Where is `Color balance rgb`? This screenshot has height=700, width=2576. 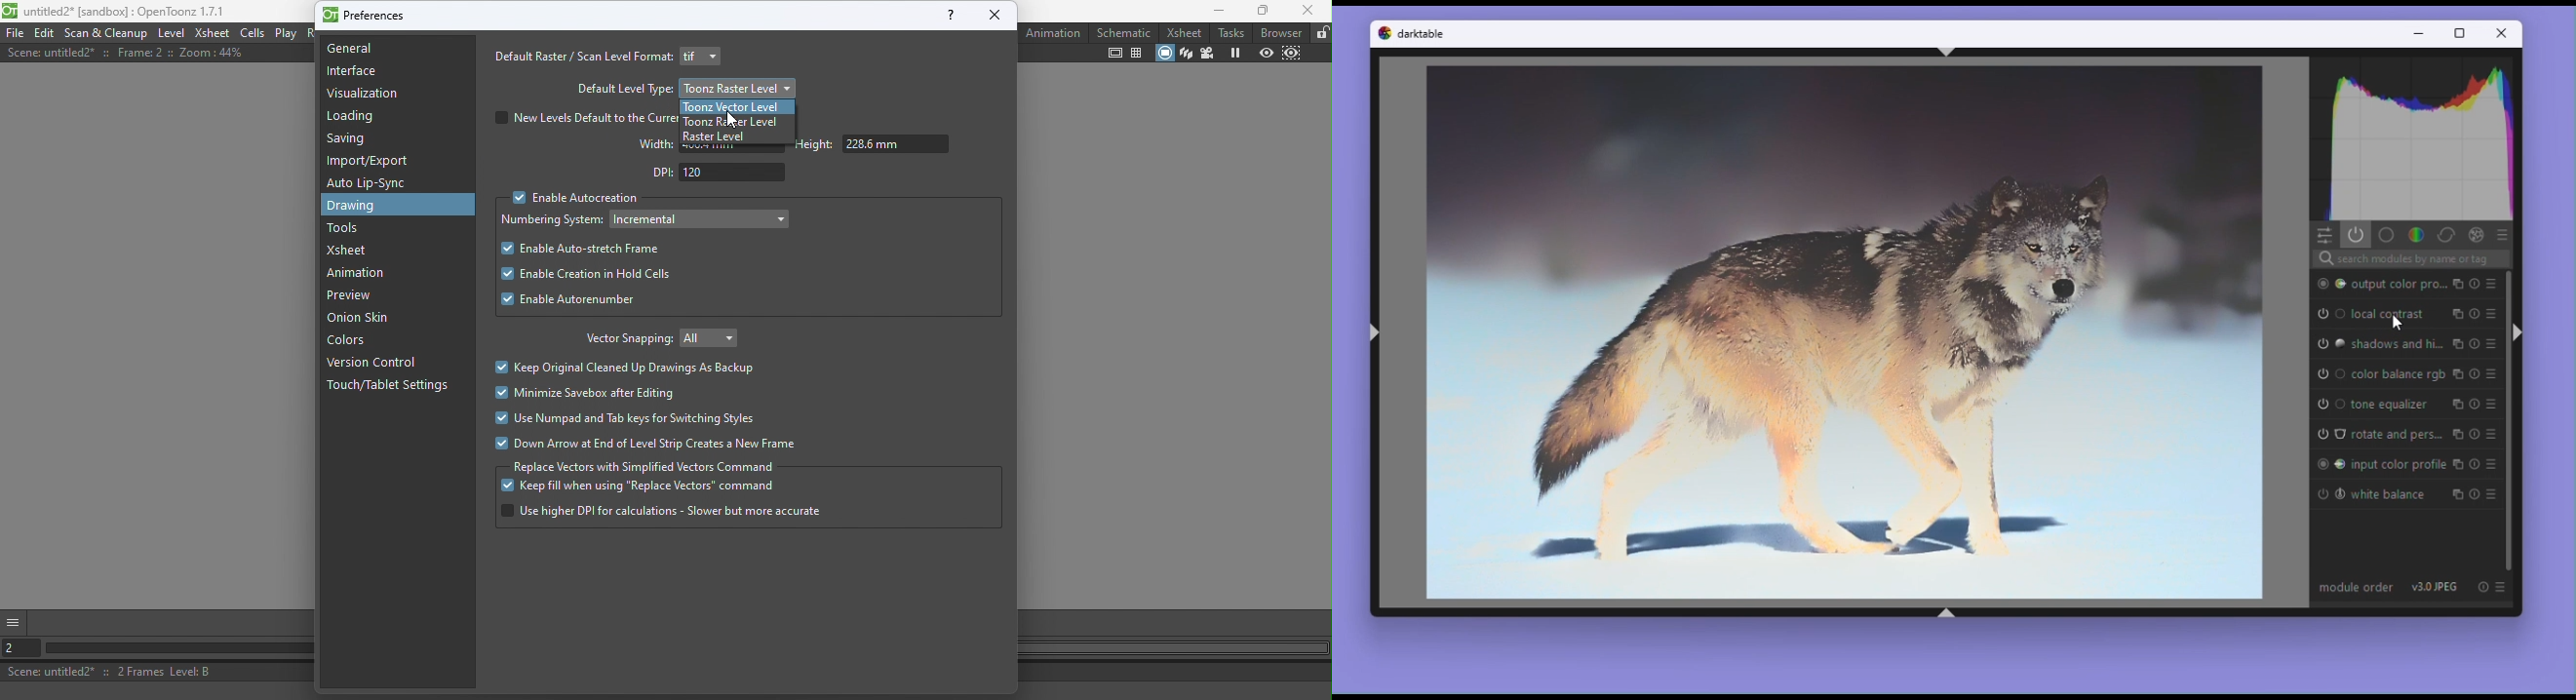 Color balance rgb is located at coordinates (2399, 375).